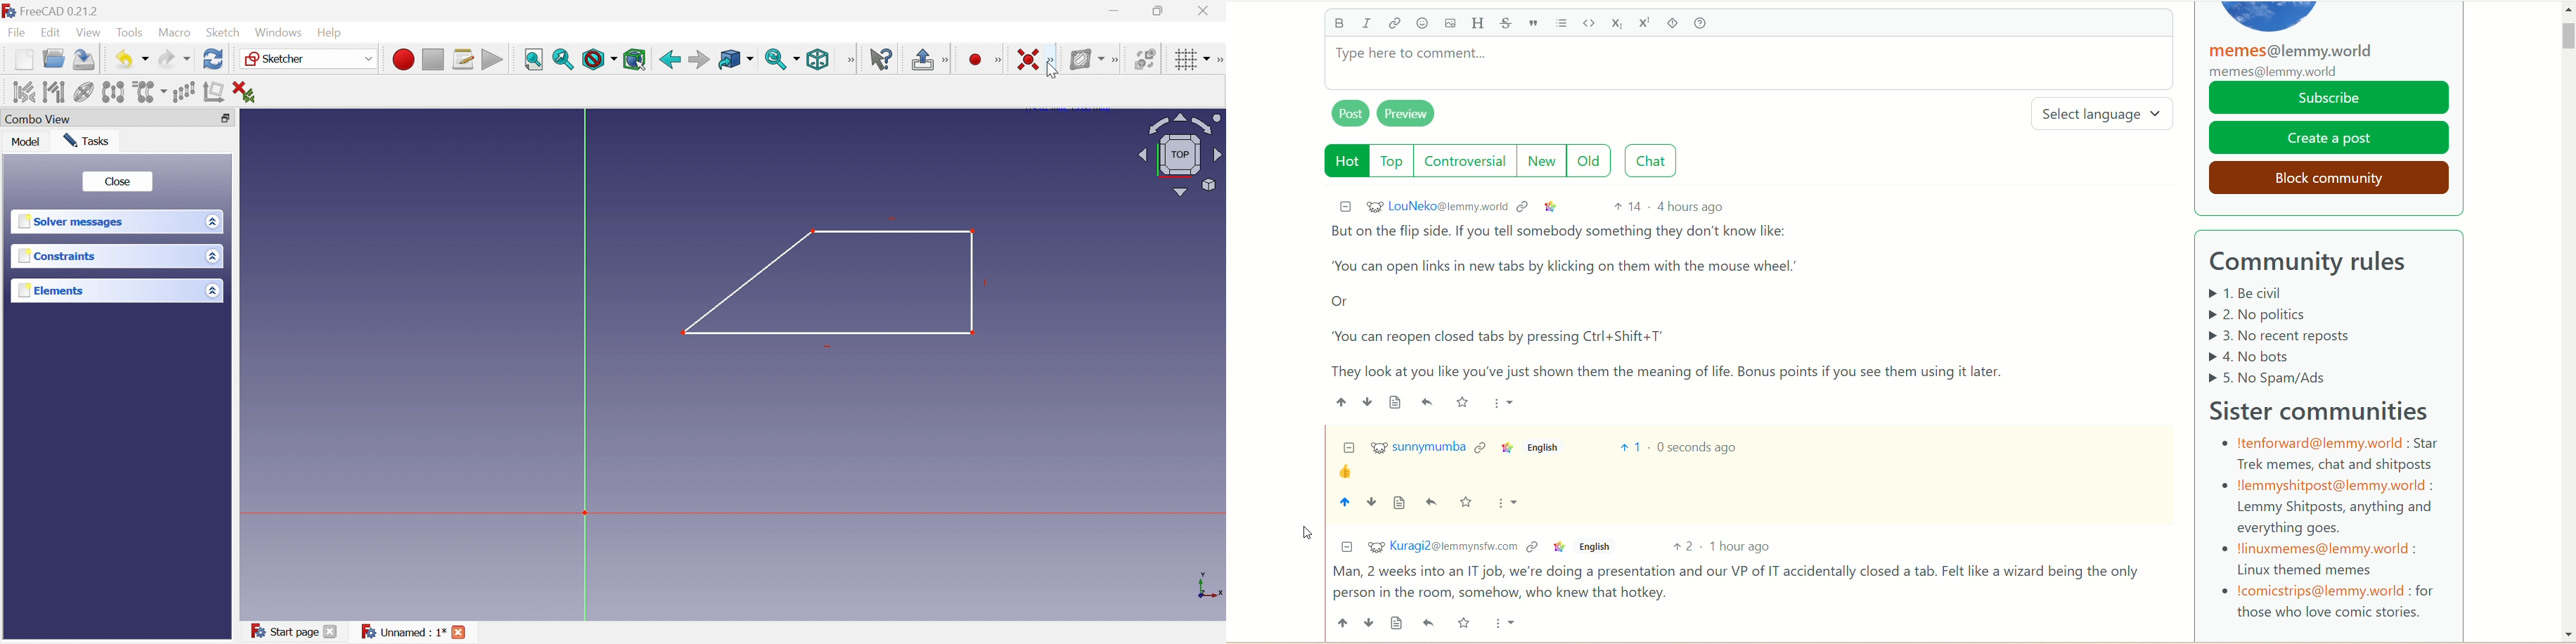 The height and width of the screenshot is (644, 2576). I want to click on link, so click(1551, 206).